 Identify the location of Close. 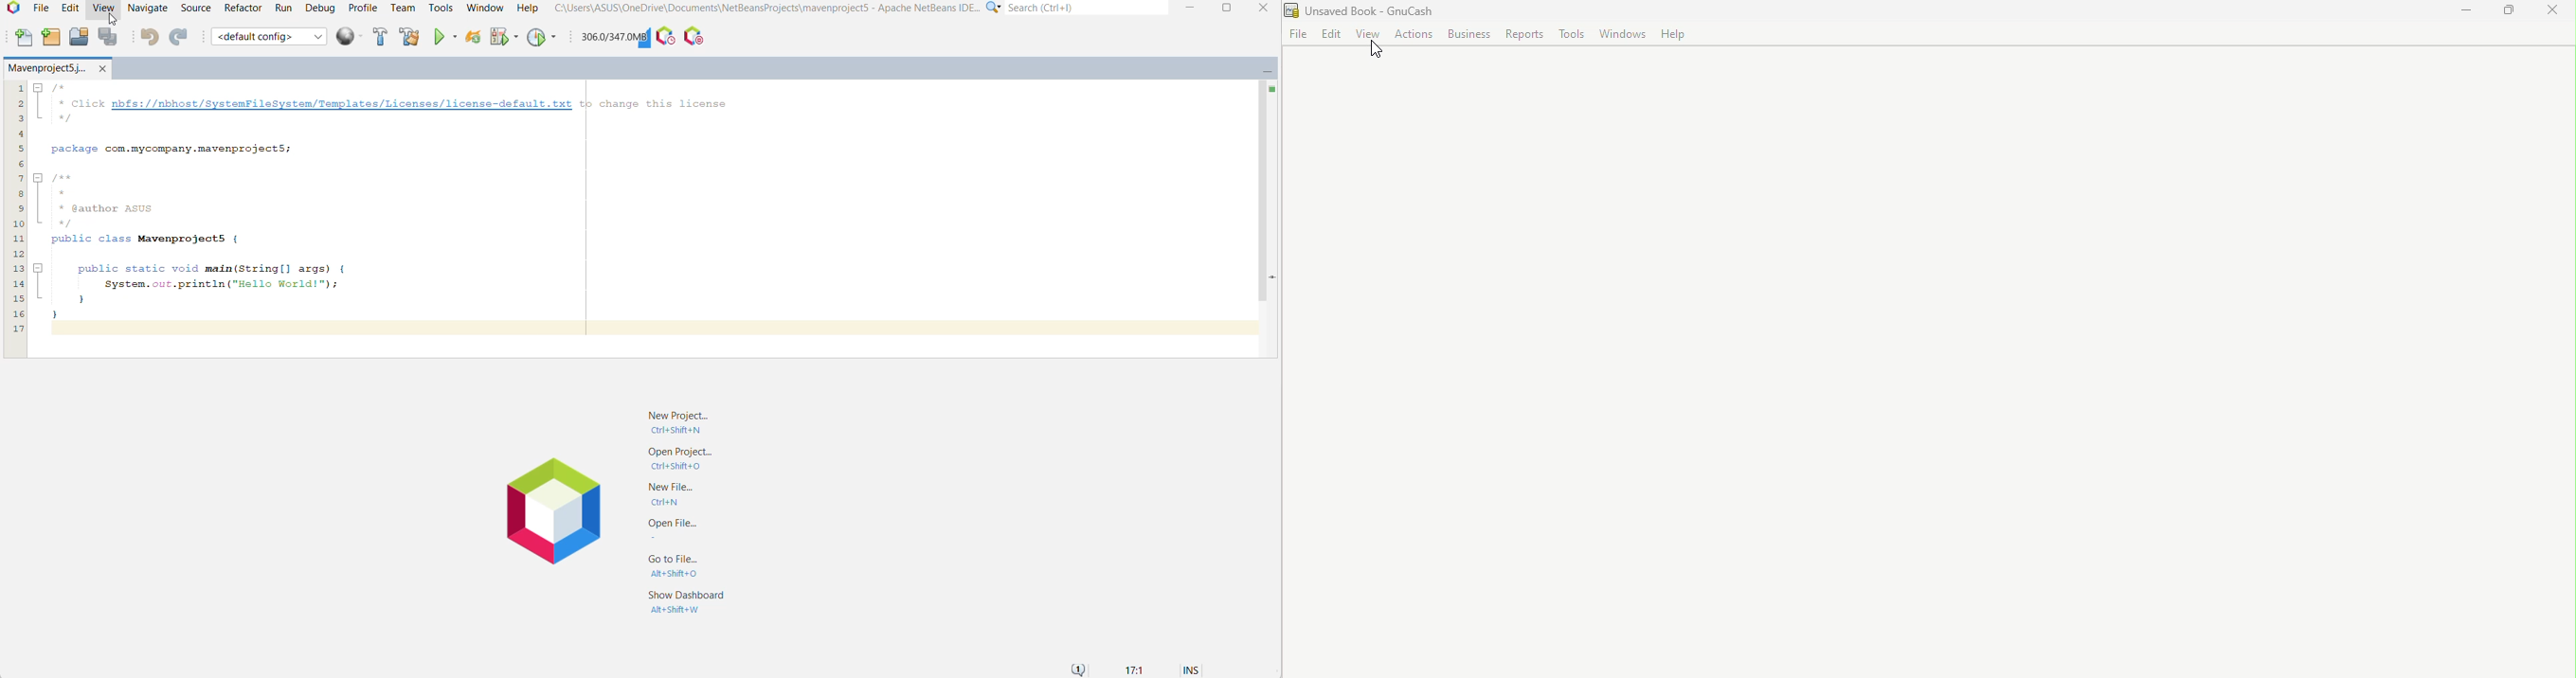
(2549, 12).